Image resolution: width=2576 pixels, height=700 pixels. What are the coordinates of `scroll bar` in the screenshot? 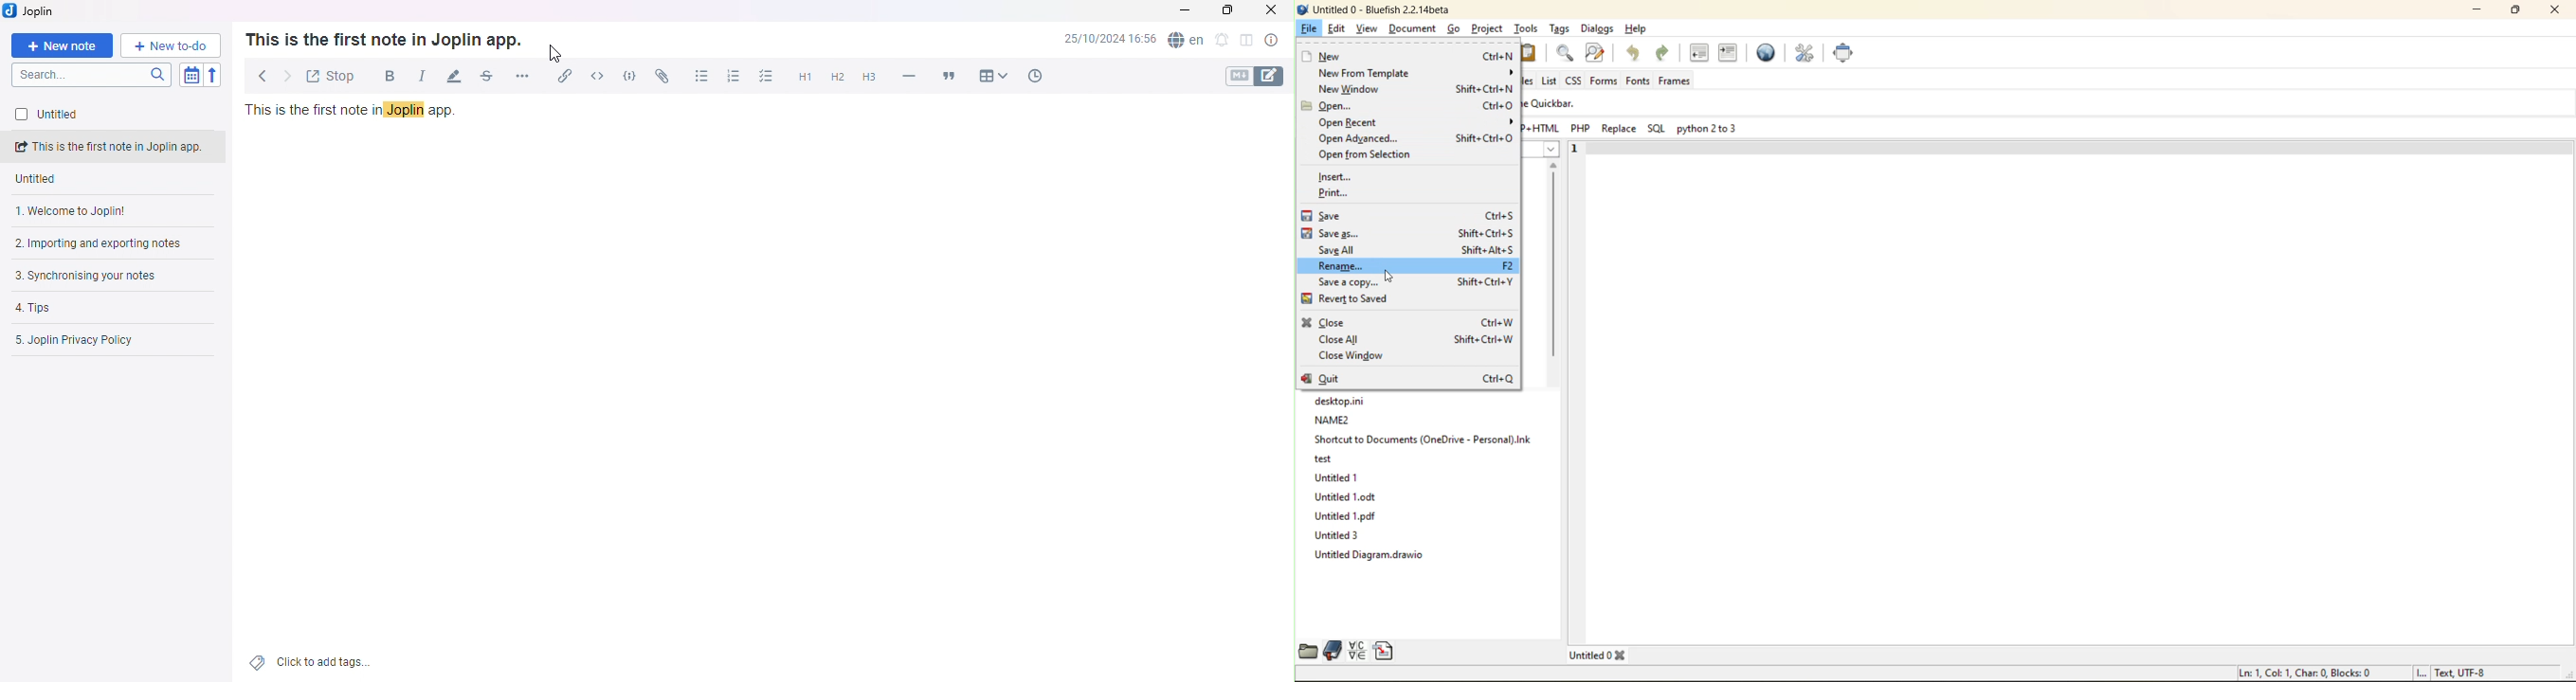 It's located at (1554, 266).